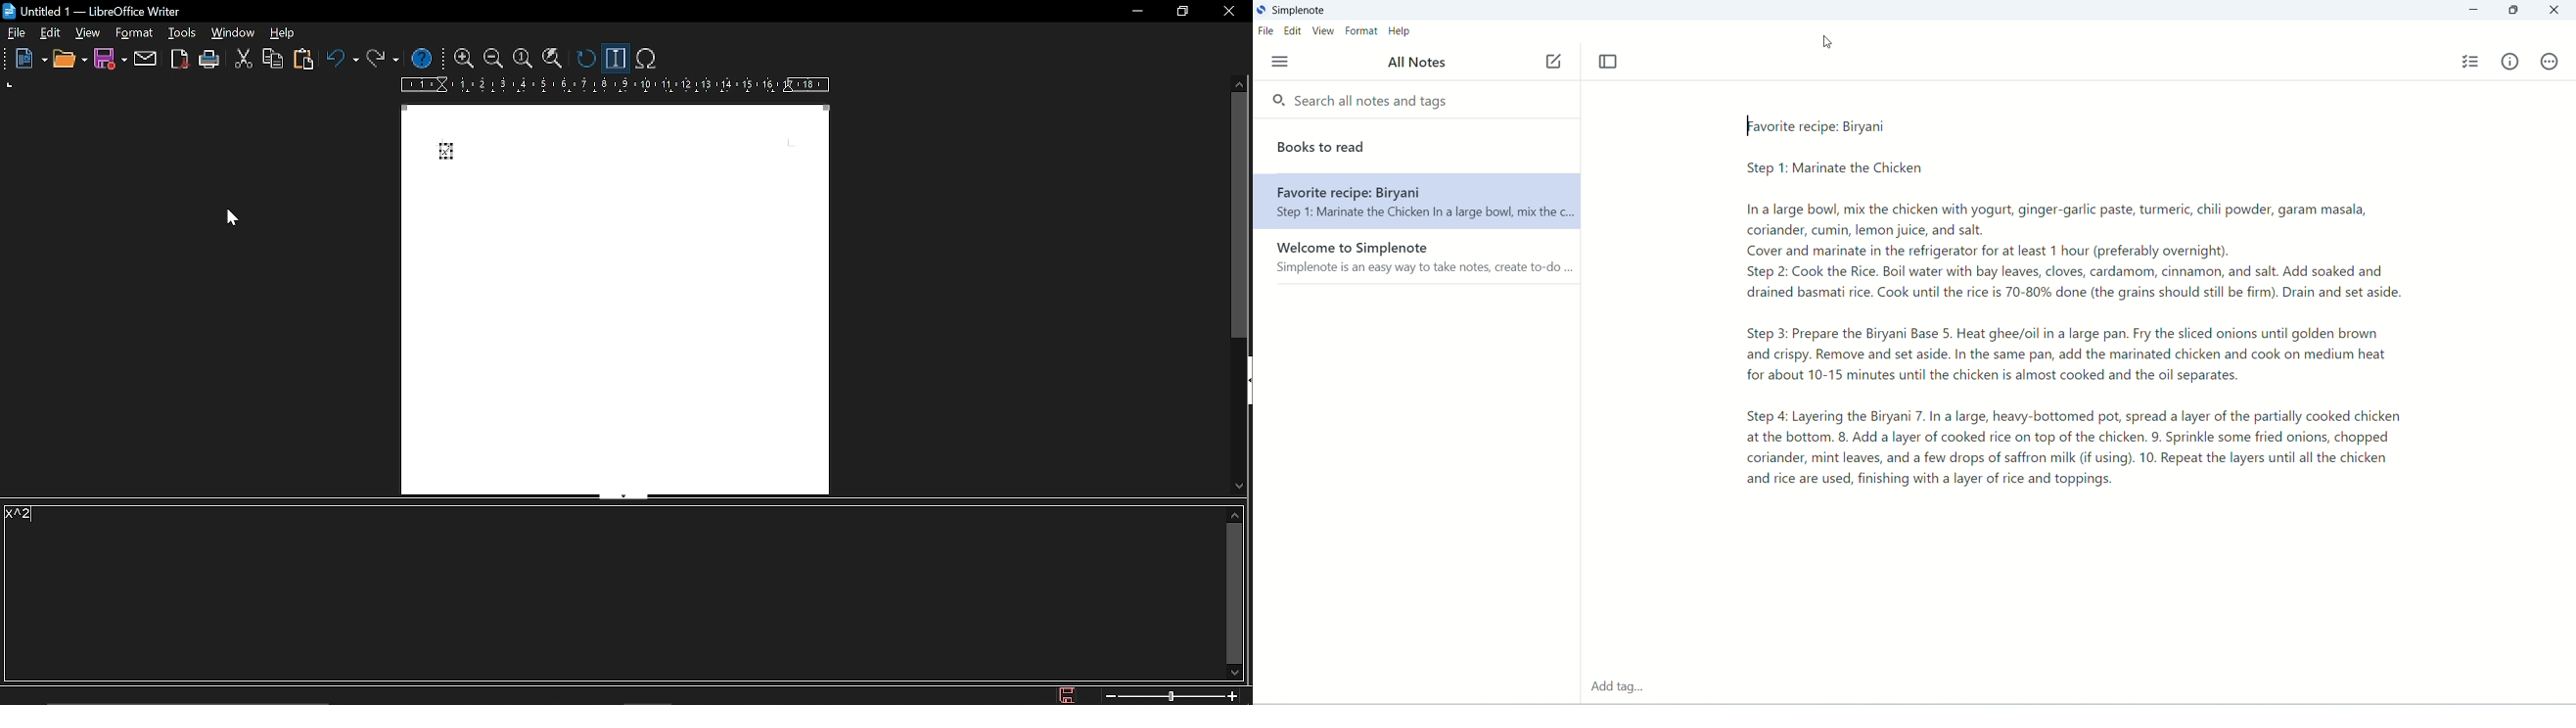 Image resolution: width=2576 pixels, height=728 pixels. What do you see at coordinates (2473, 62) in the screenshot?
I see `insert checklist` at bounding box center [2473, 62].